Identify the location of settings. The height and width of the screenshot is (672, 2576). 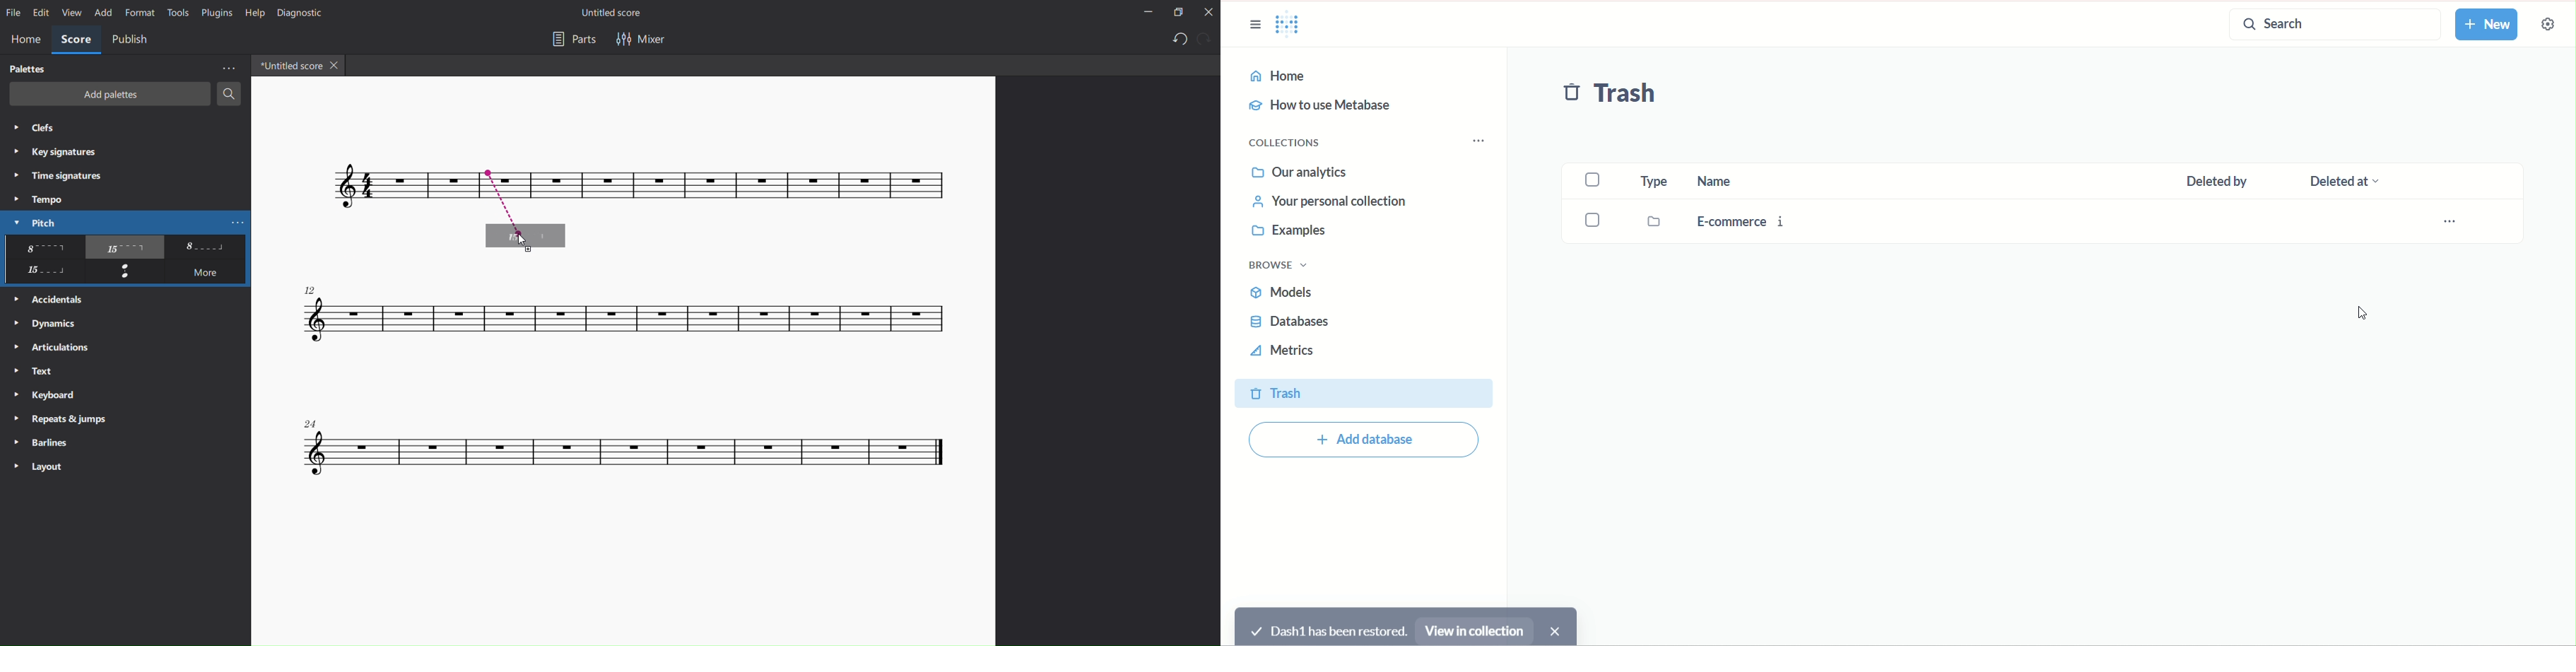
(2546, 23).